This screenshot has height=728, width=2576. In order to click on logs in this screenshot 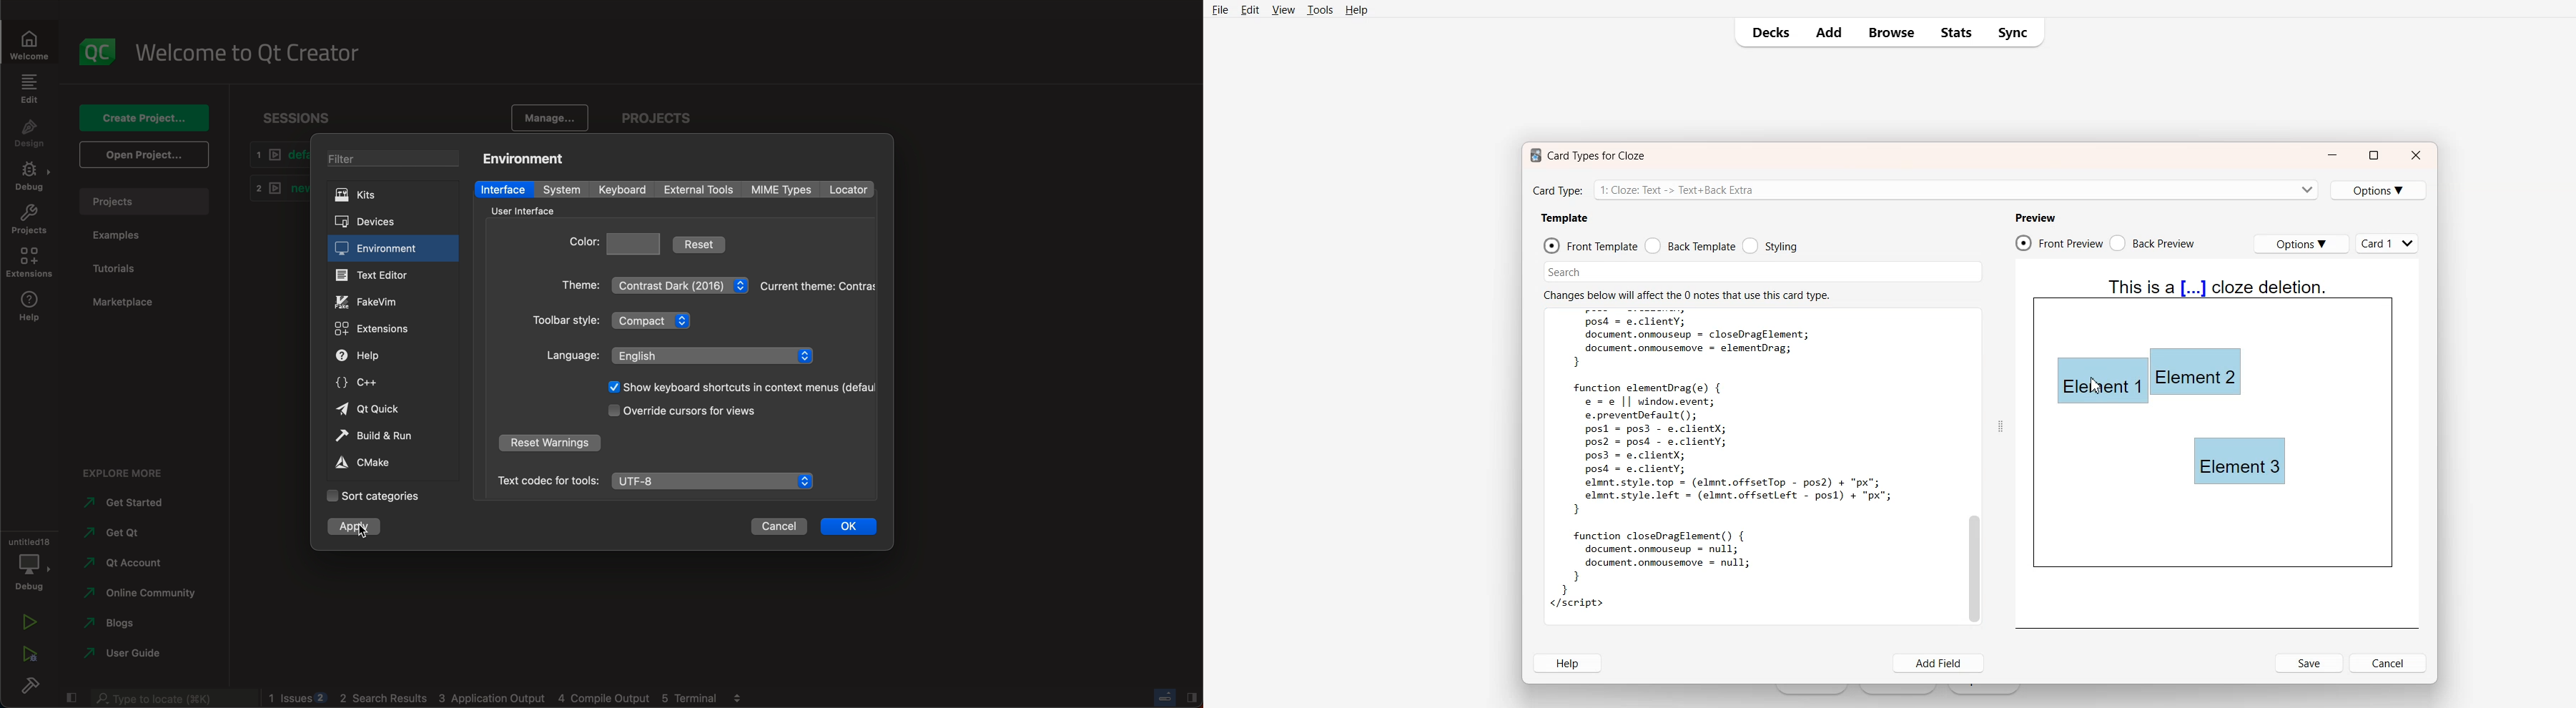, I will do `click(508, 699)`.